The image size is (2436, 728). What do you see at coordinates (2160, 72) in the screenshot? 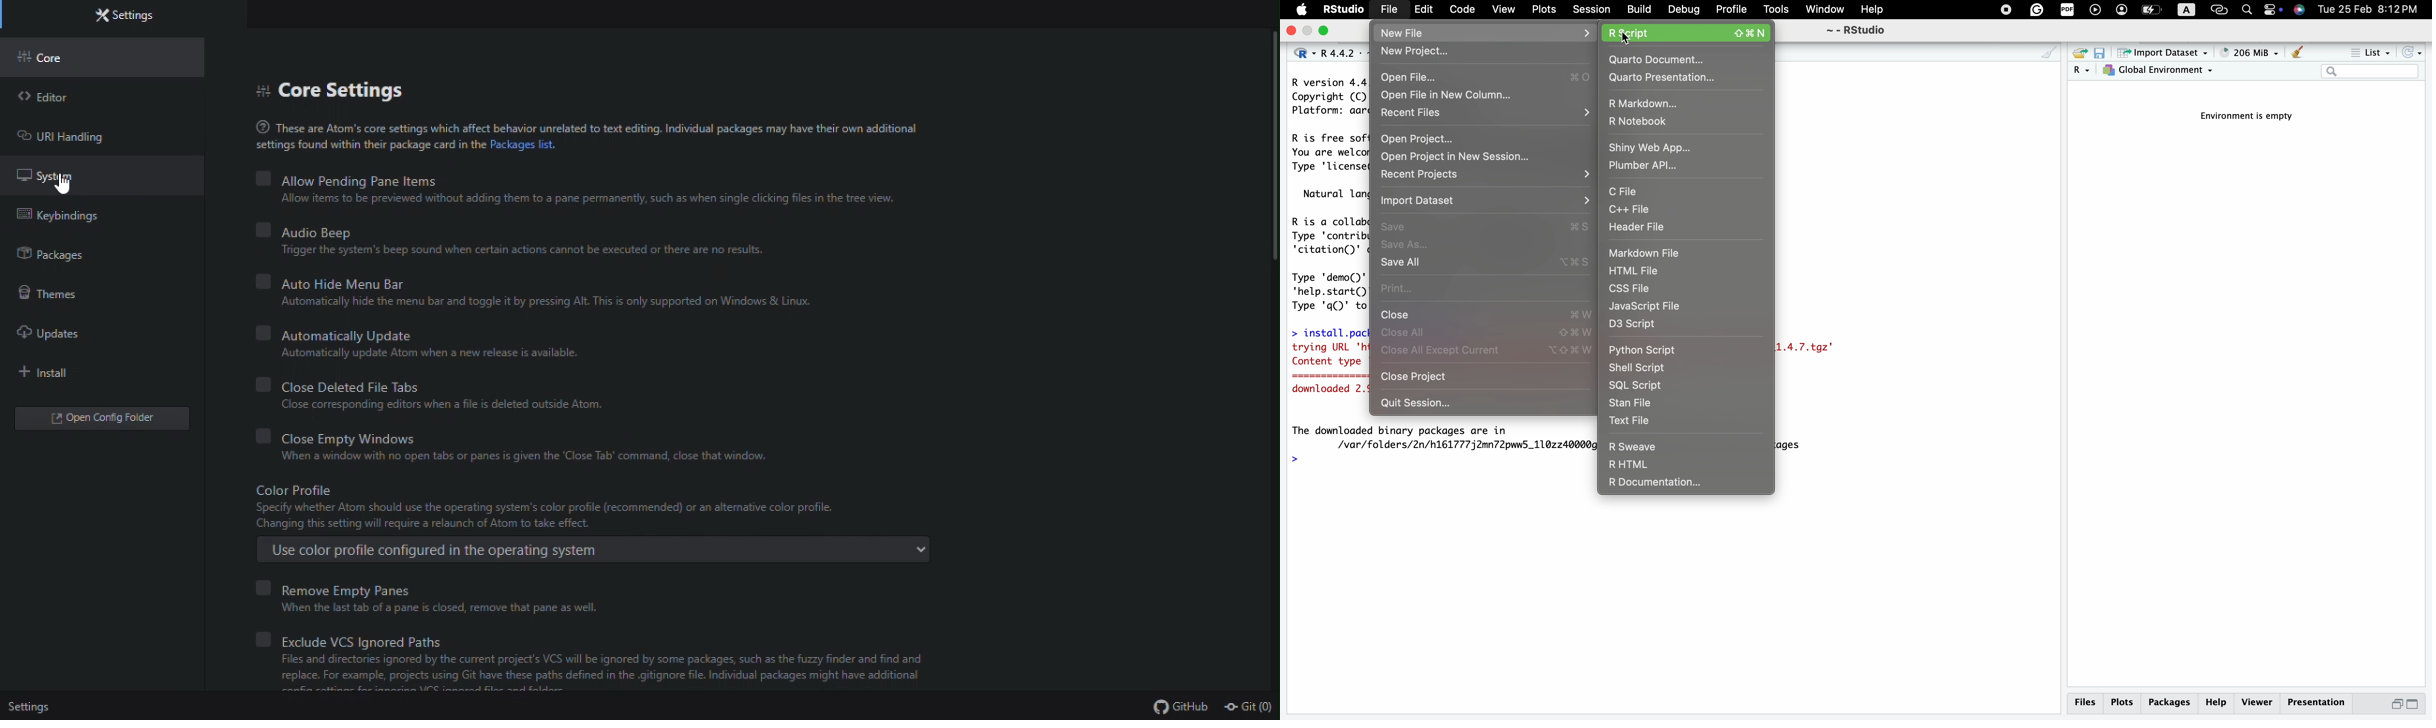
I see `global environment` at bounding box center [2160, 72].